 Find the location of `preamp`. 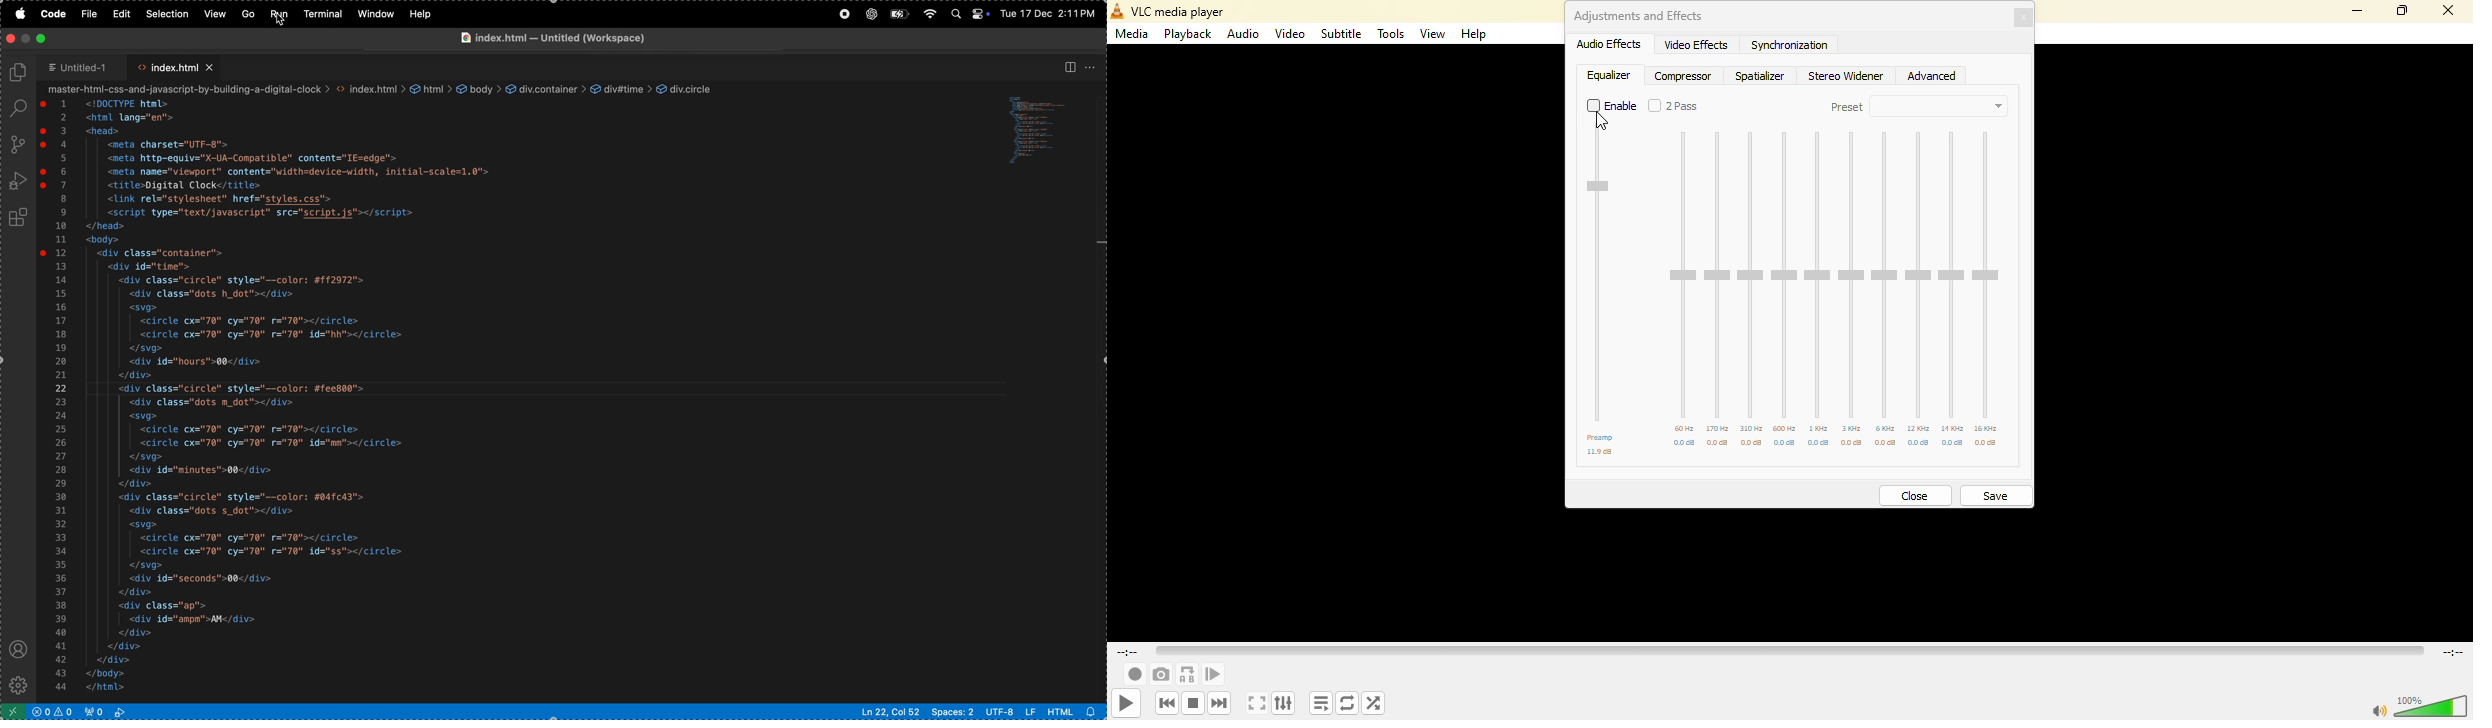

preamp is located at coordinates (1600, 438).